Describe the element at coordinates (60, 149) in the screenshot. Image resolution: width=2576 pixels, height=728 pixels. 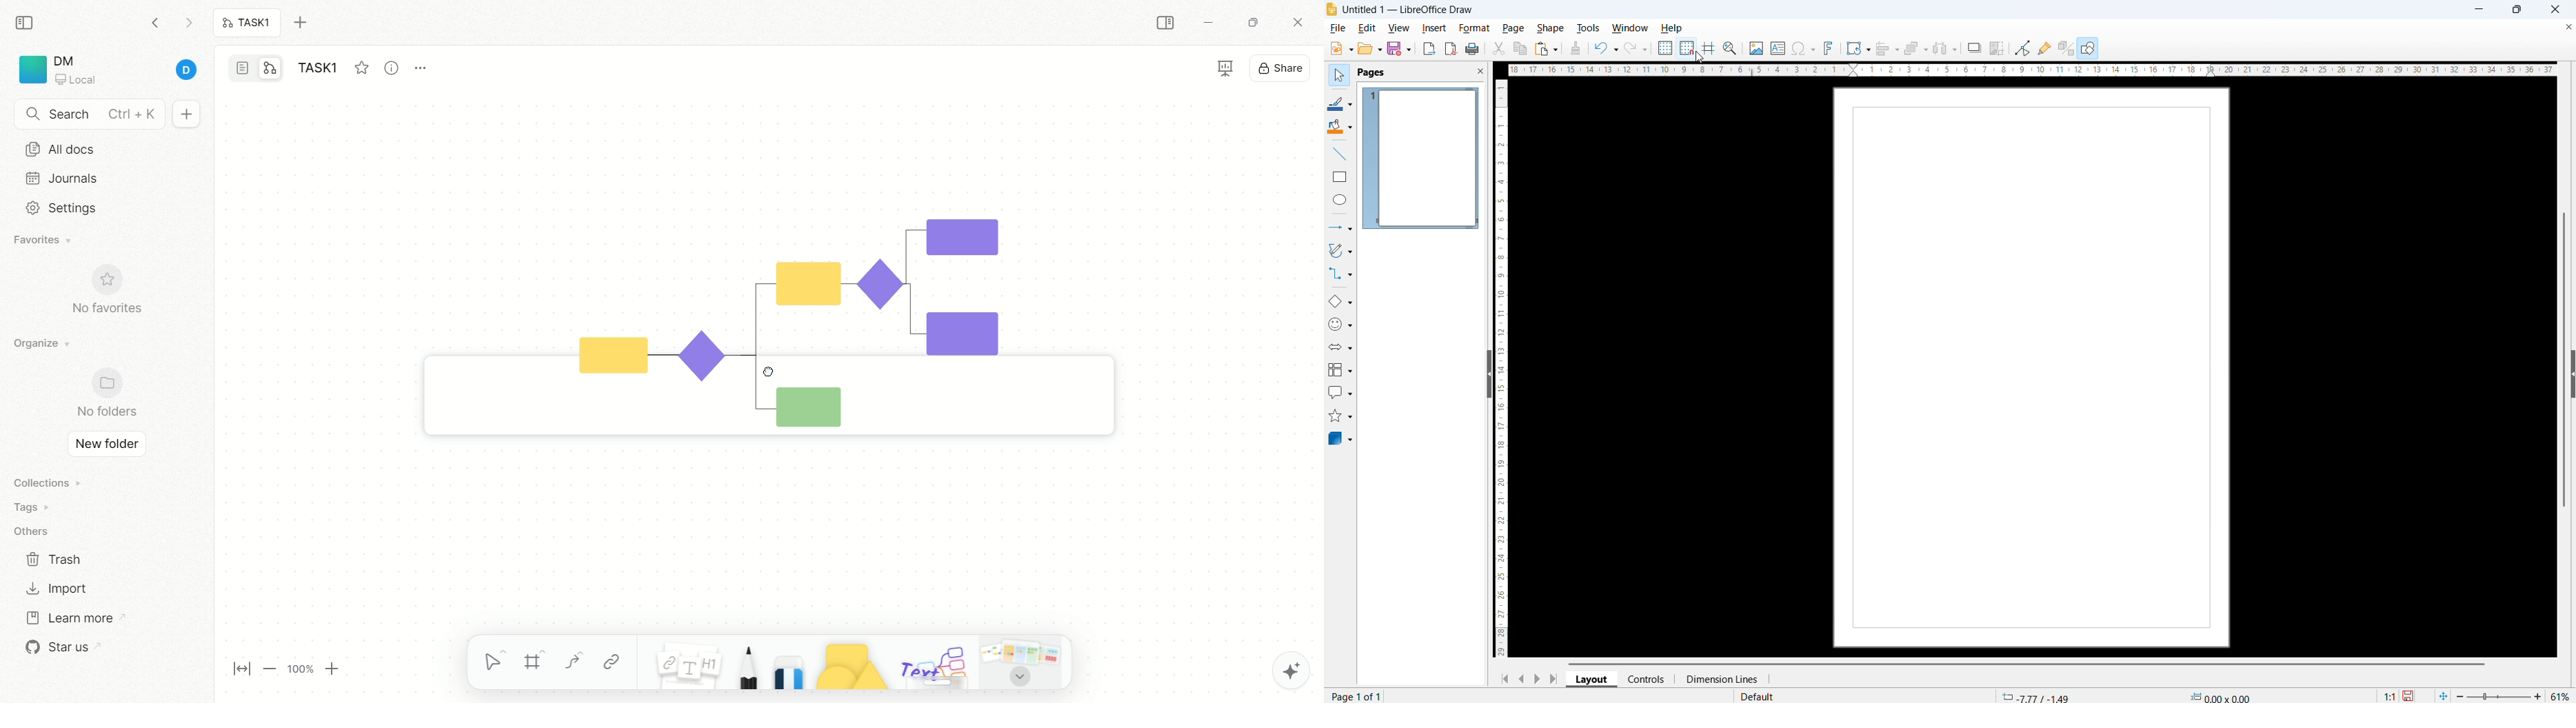
I see `all docs` at that location.